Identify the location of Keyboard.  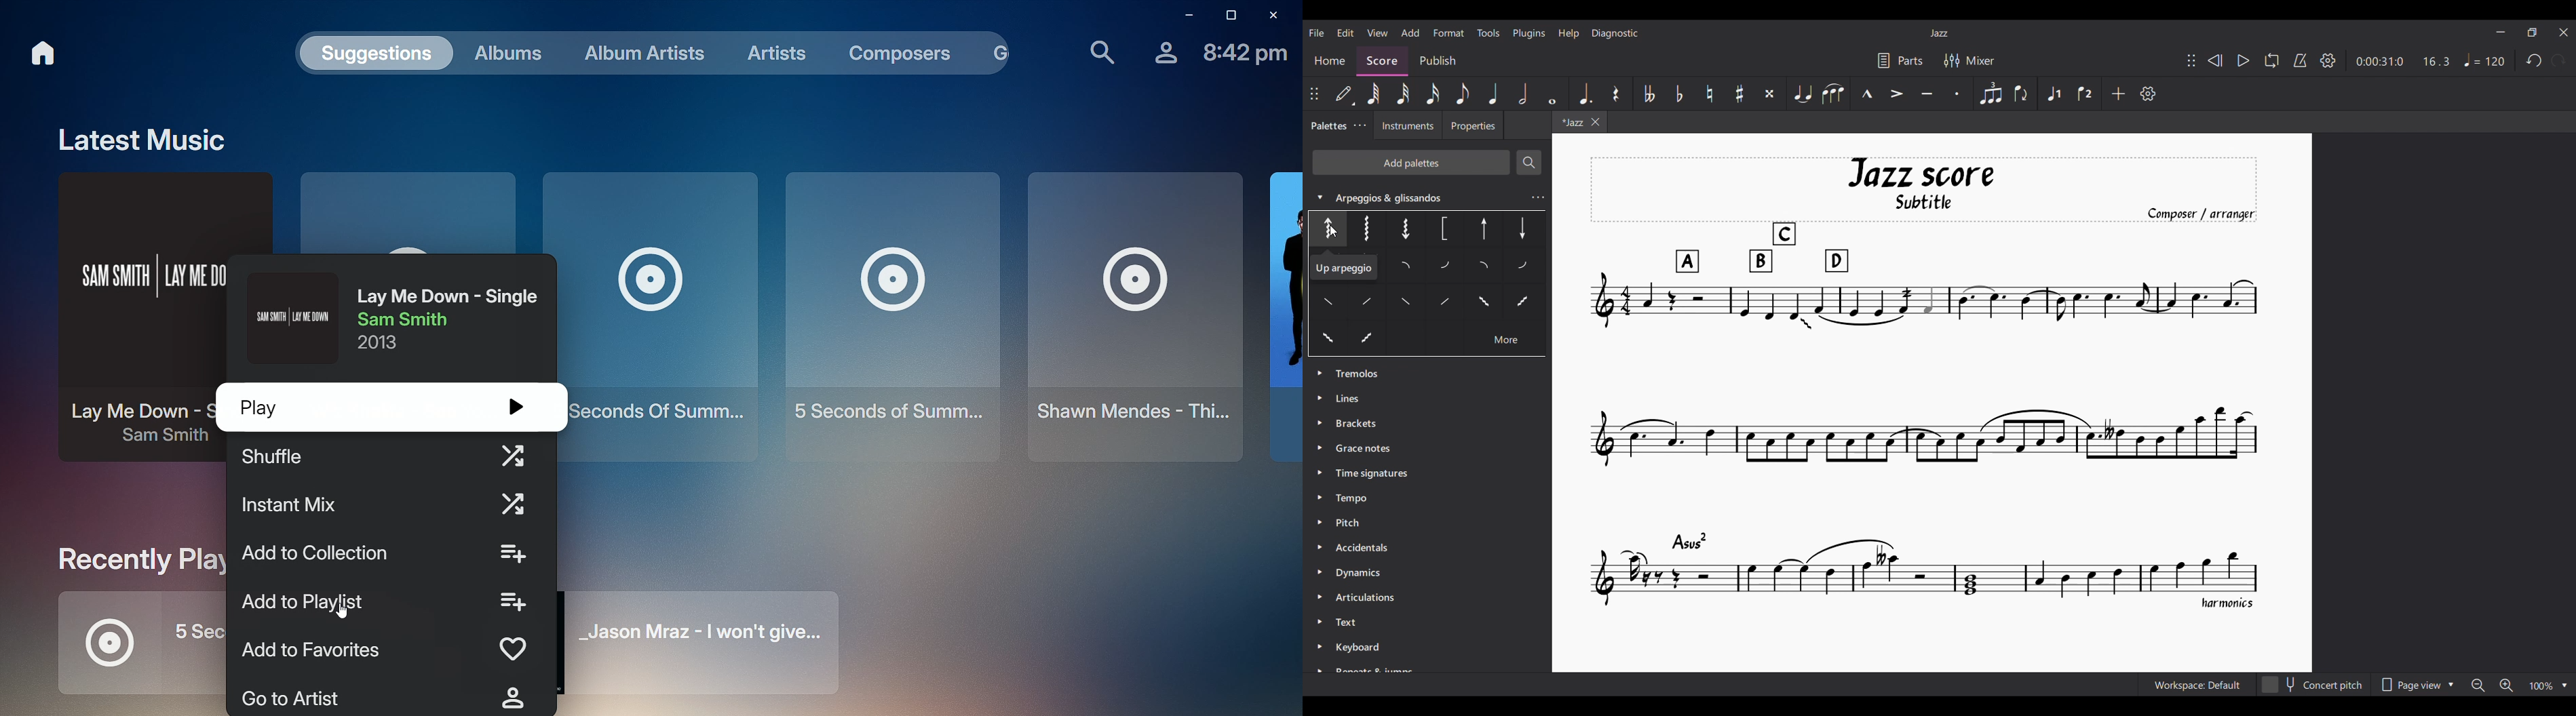
(1362, 651).